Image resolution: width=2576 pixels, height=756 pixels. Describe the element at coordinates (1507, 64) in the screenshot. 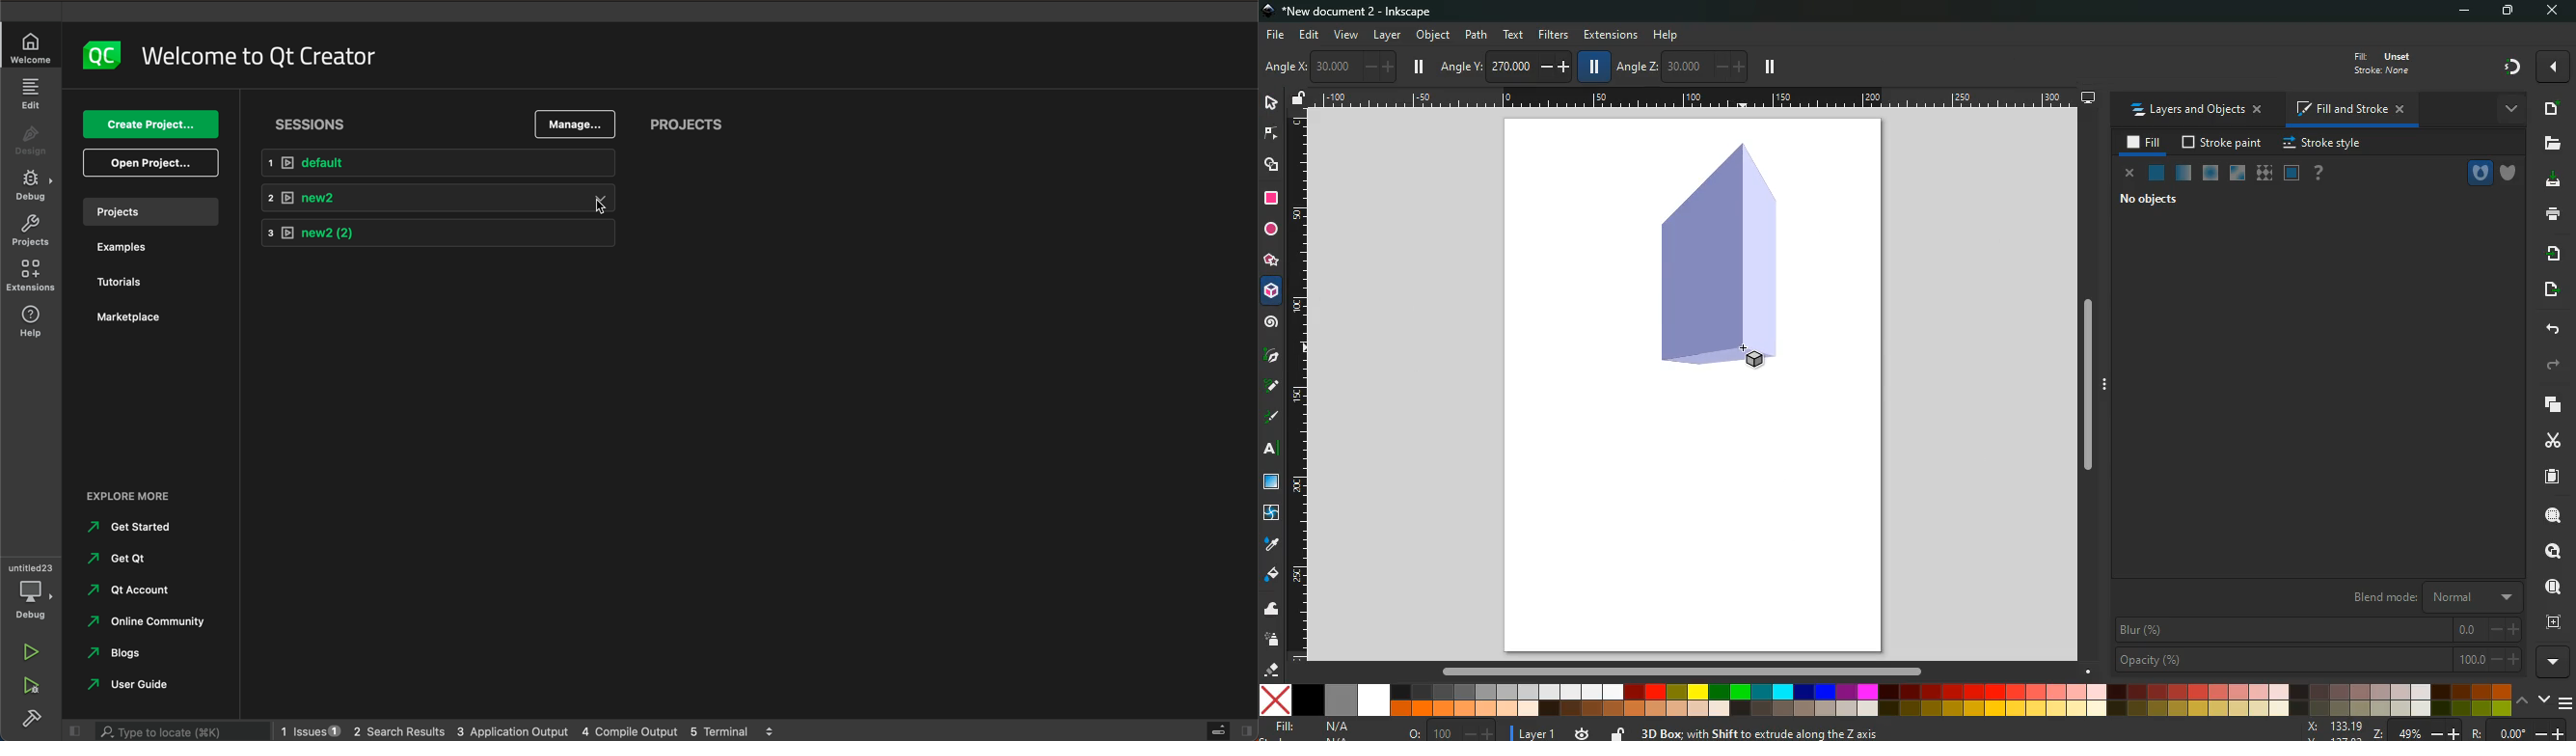

I see `angle y` at that location.